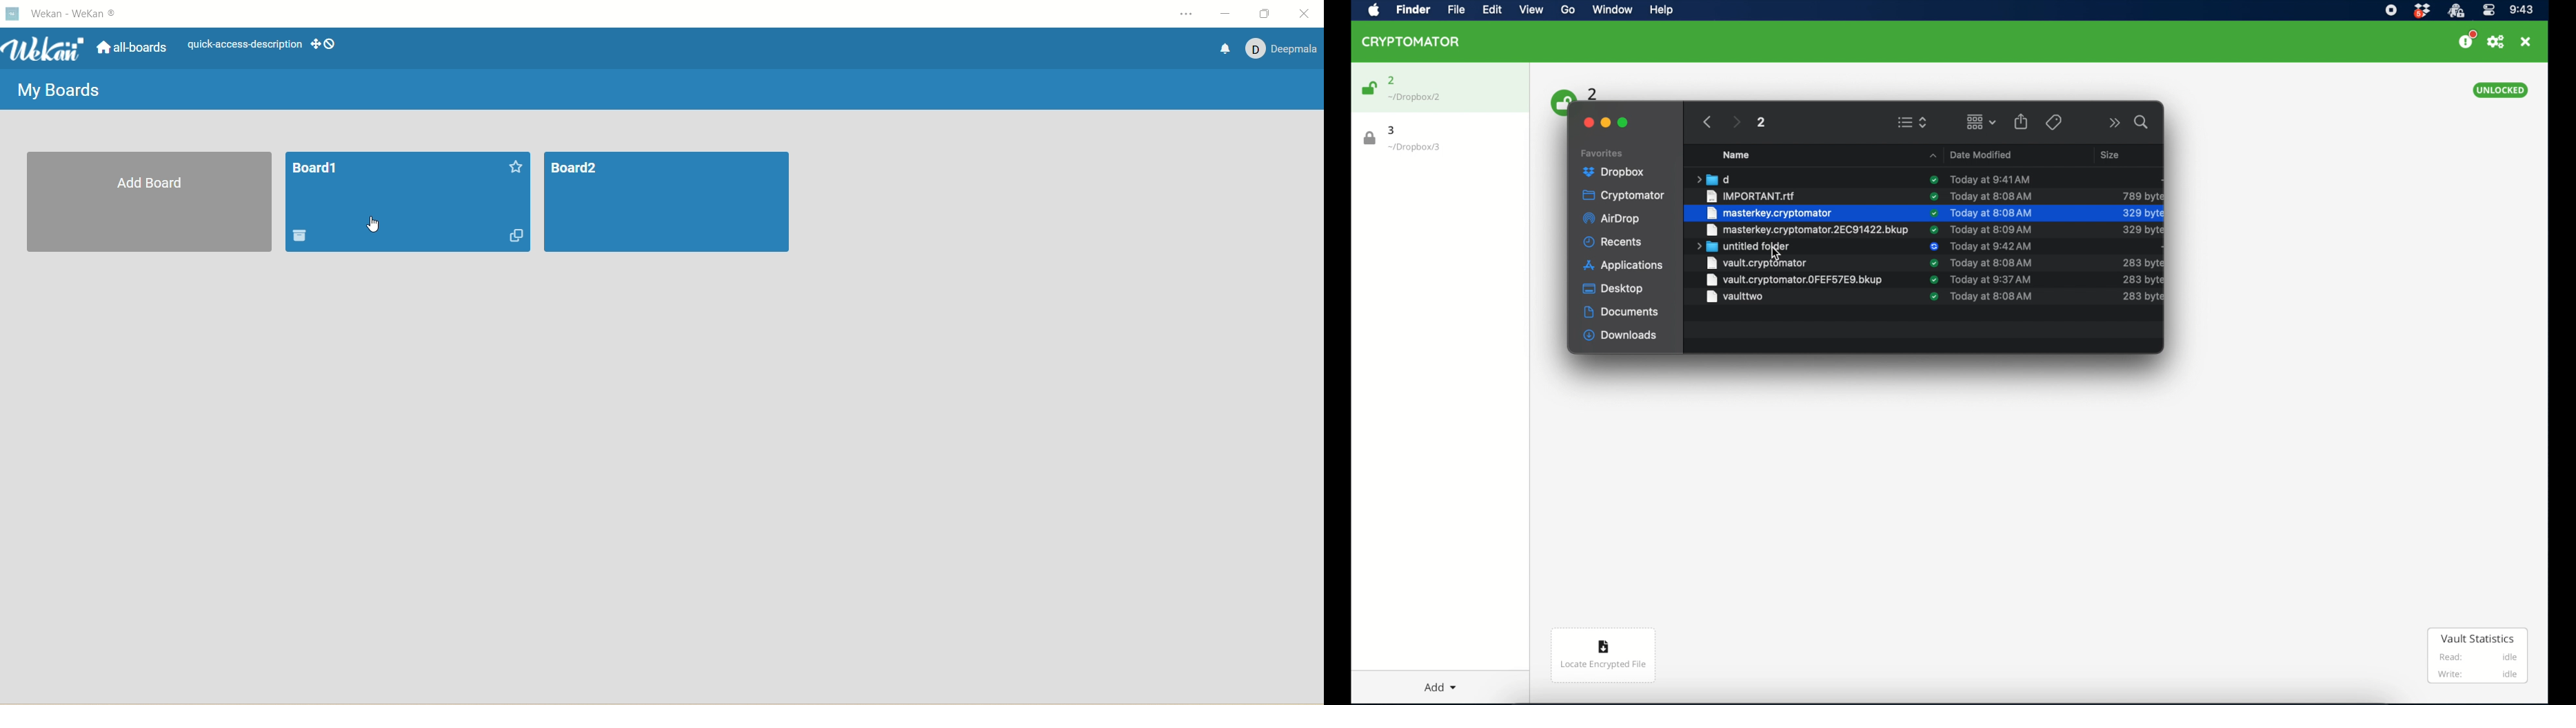 The width and height of the screenshot is (2576, 728). I want to click on account, so click(1283, 51).